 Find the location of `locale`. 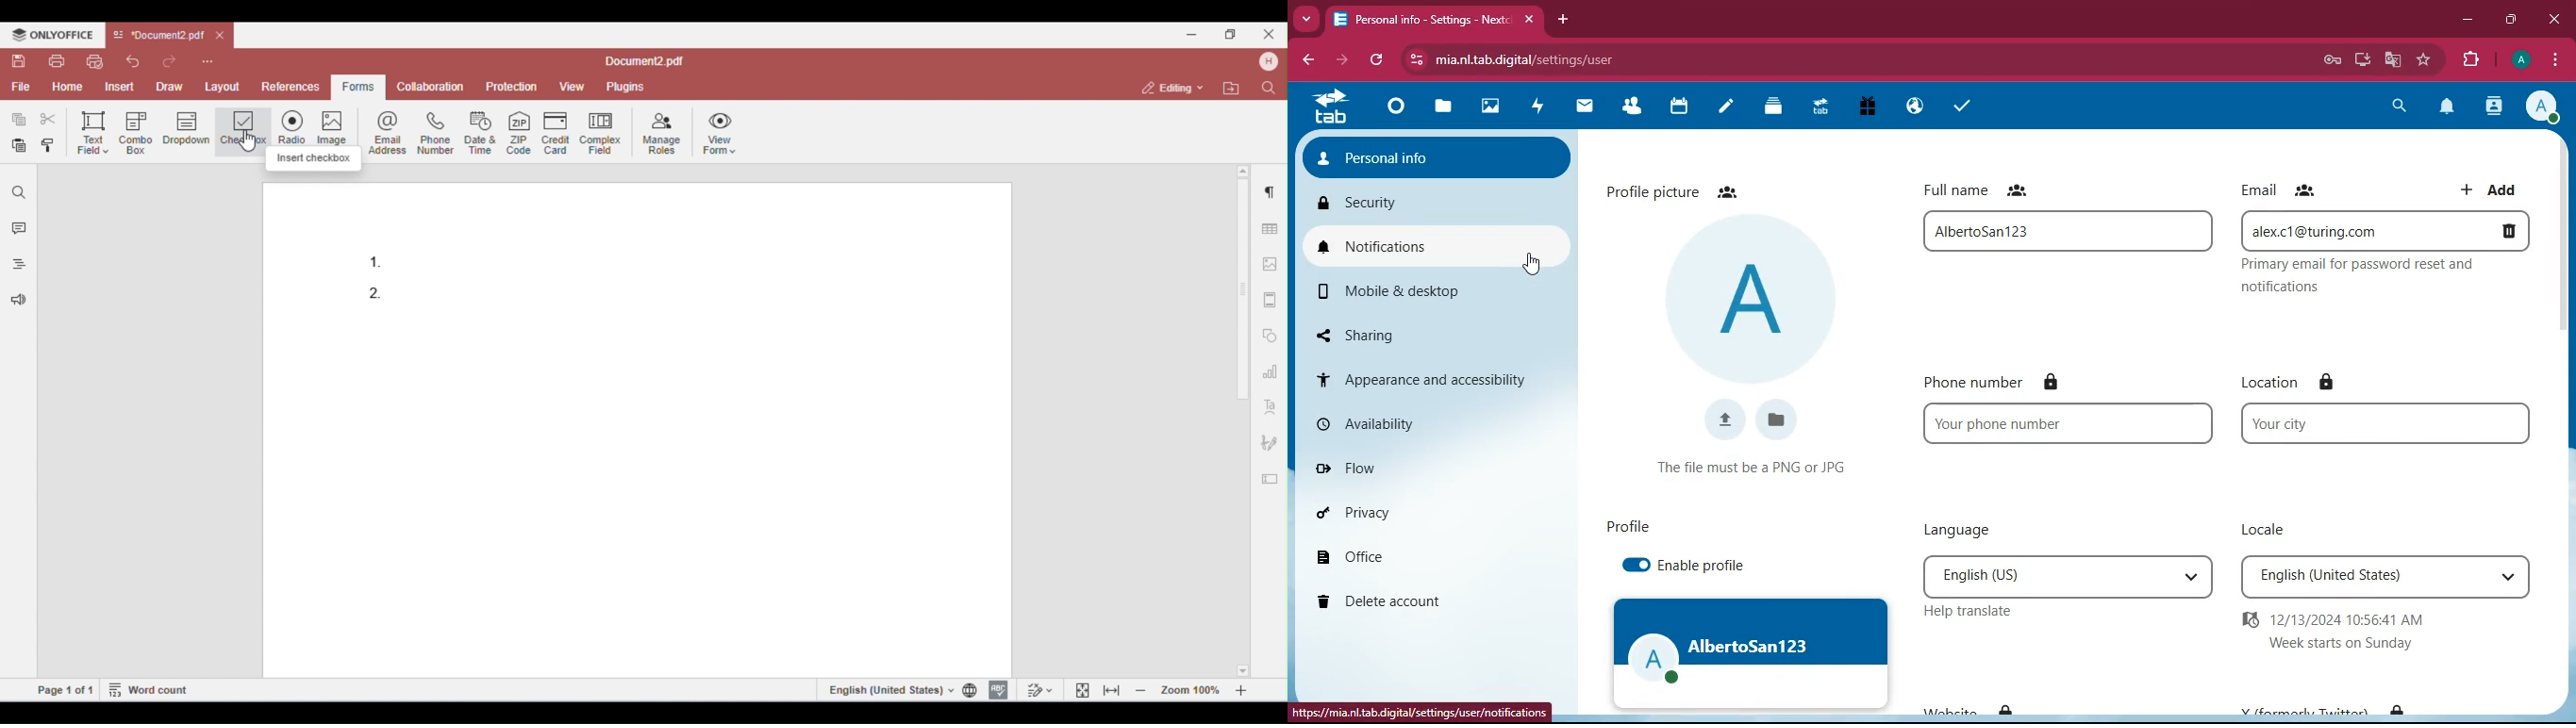

locale is located at coordinates (2257, 527).